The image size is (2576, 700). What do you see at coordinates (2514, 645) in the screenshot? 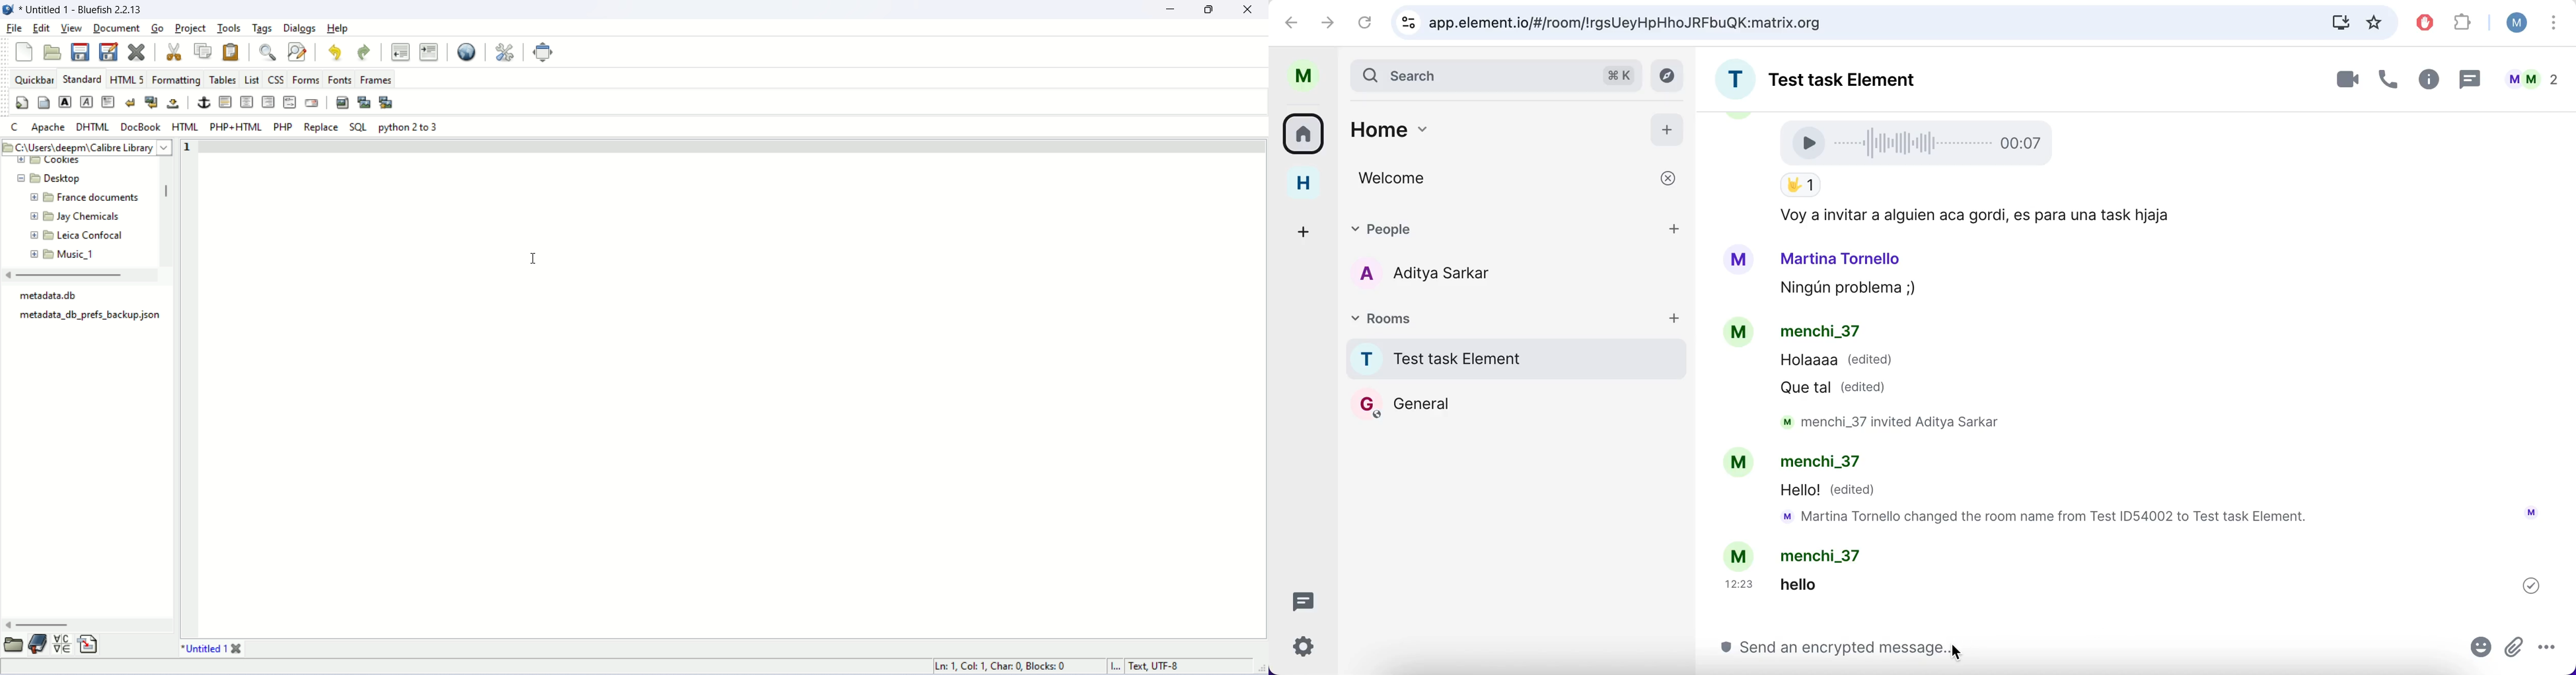
I see `attachment` at bounding box center [2514, 645].